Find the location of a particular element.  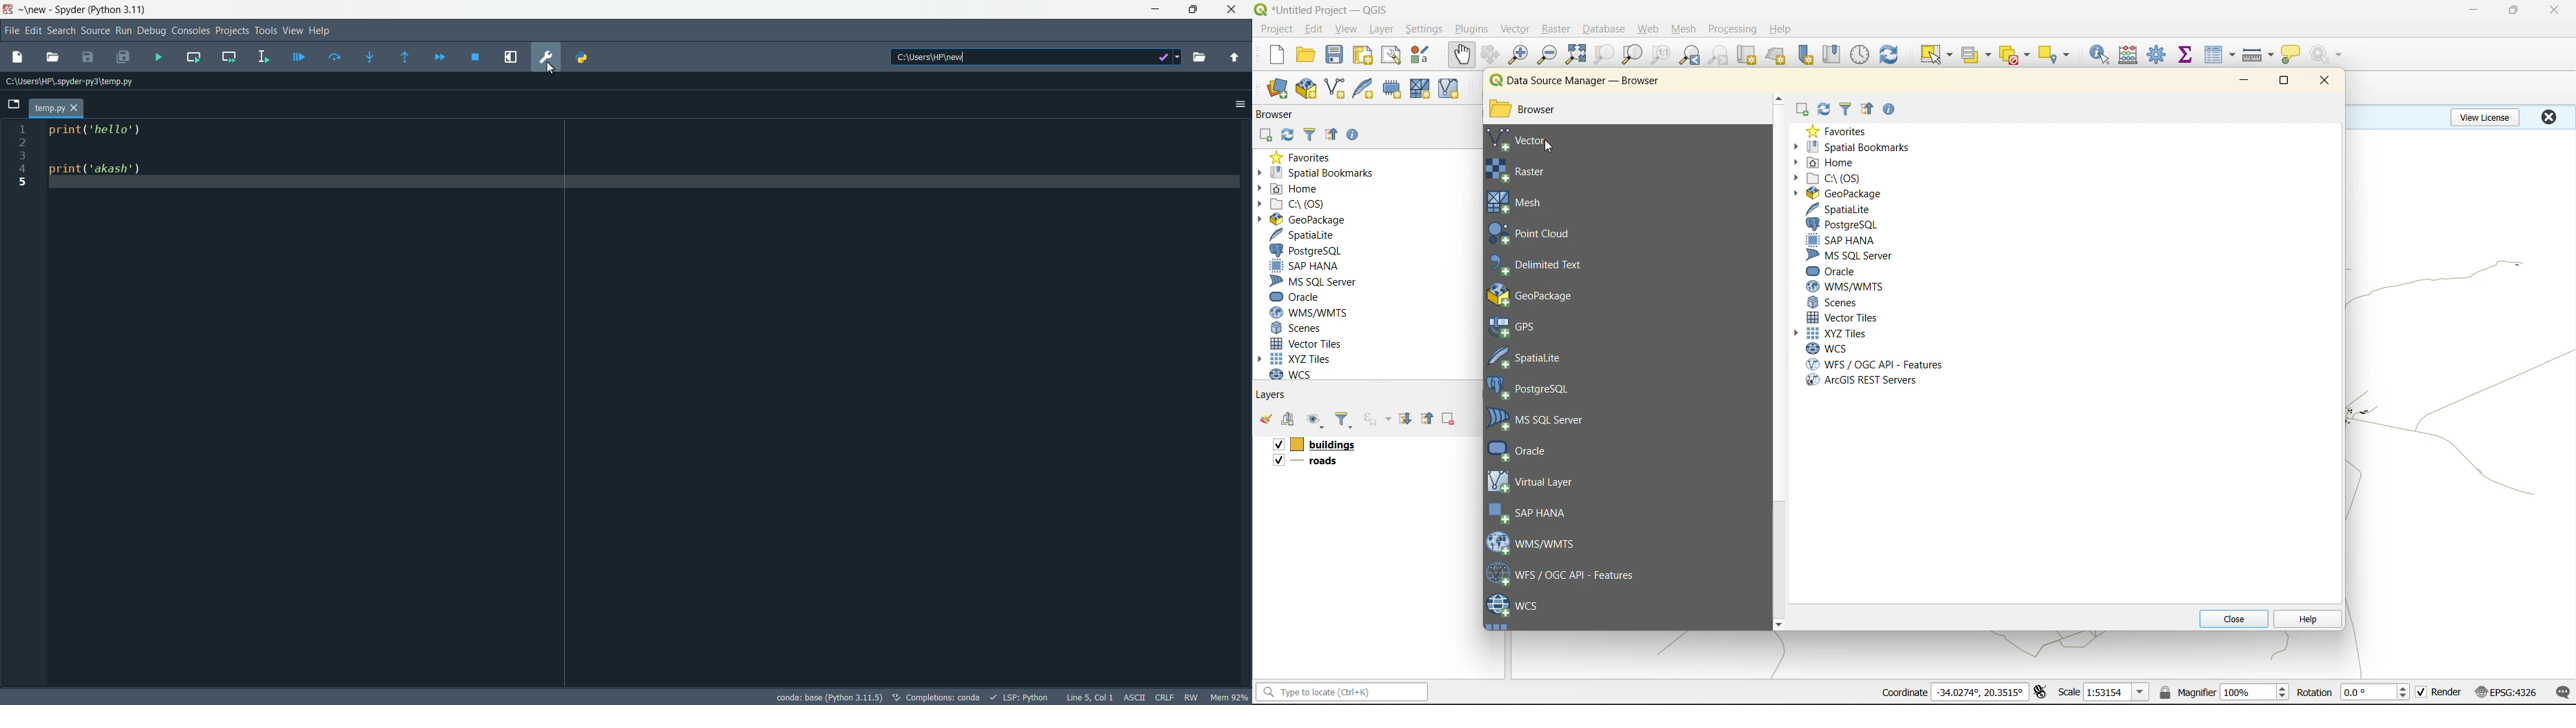

consoles menu is located at coordinates (191, 31).